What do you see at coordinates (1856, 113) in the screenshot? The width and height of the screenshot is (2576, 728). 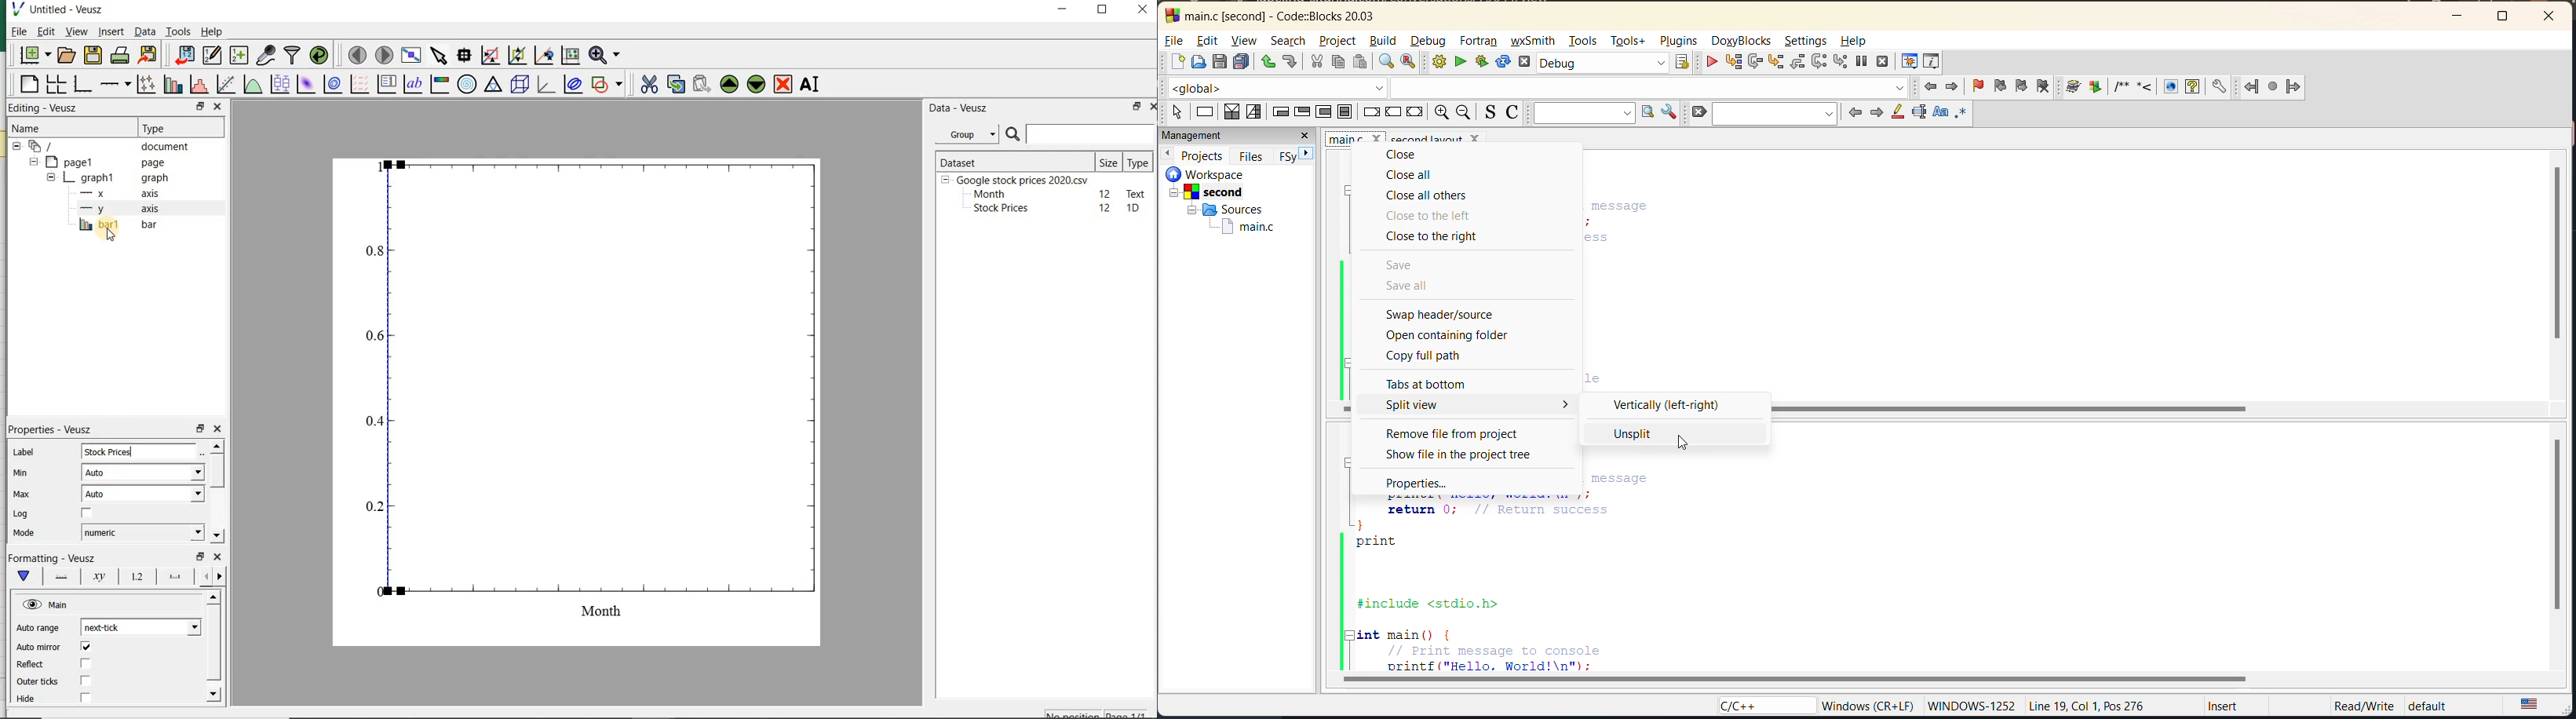 I see `previous` at bounding box center [1856, 113].